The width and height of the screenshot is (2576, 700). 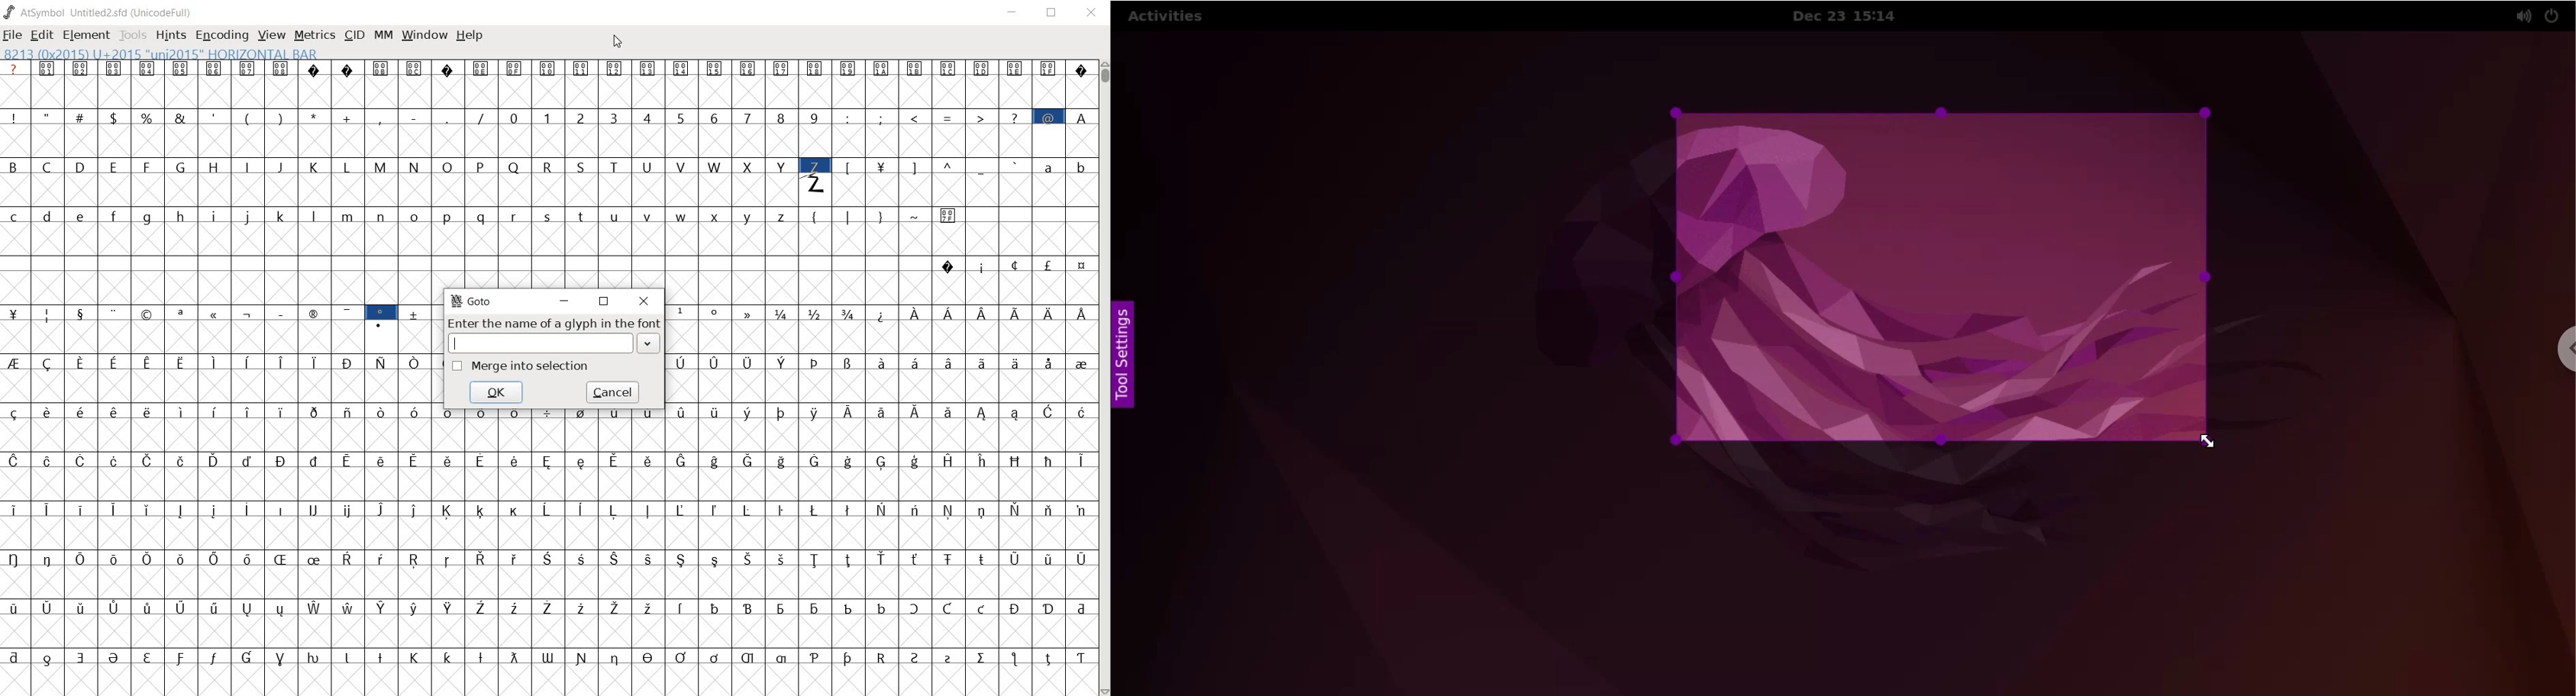 I want to click on HELP, so click(x=471, y=35).